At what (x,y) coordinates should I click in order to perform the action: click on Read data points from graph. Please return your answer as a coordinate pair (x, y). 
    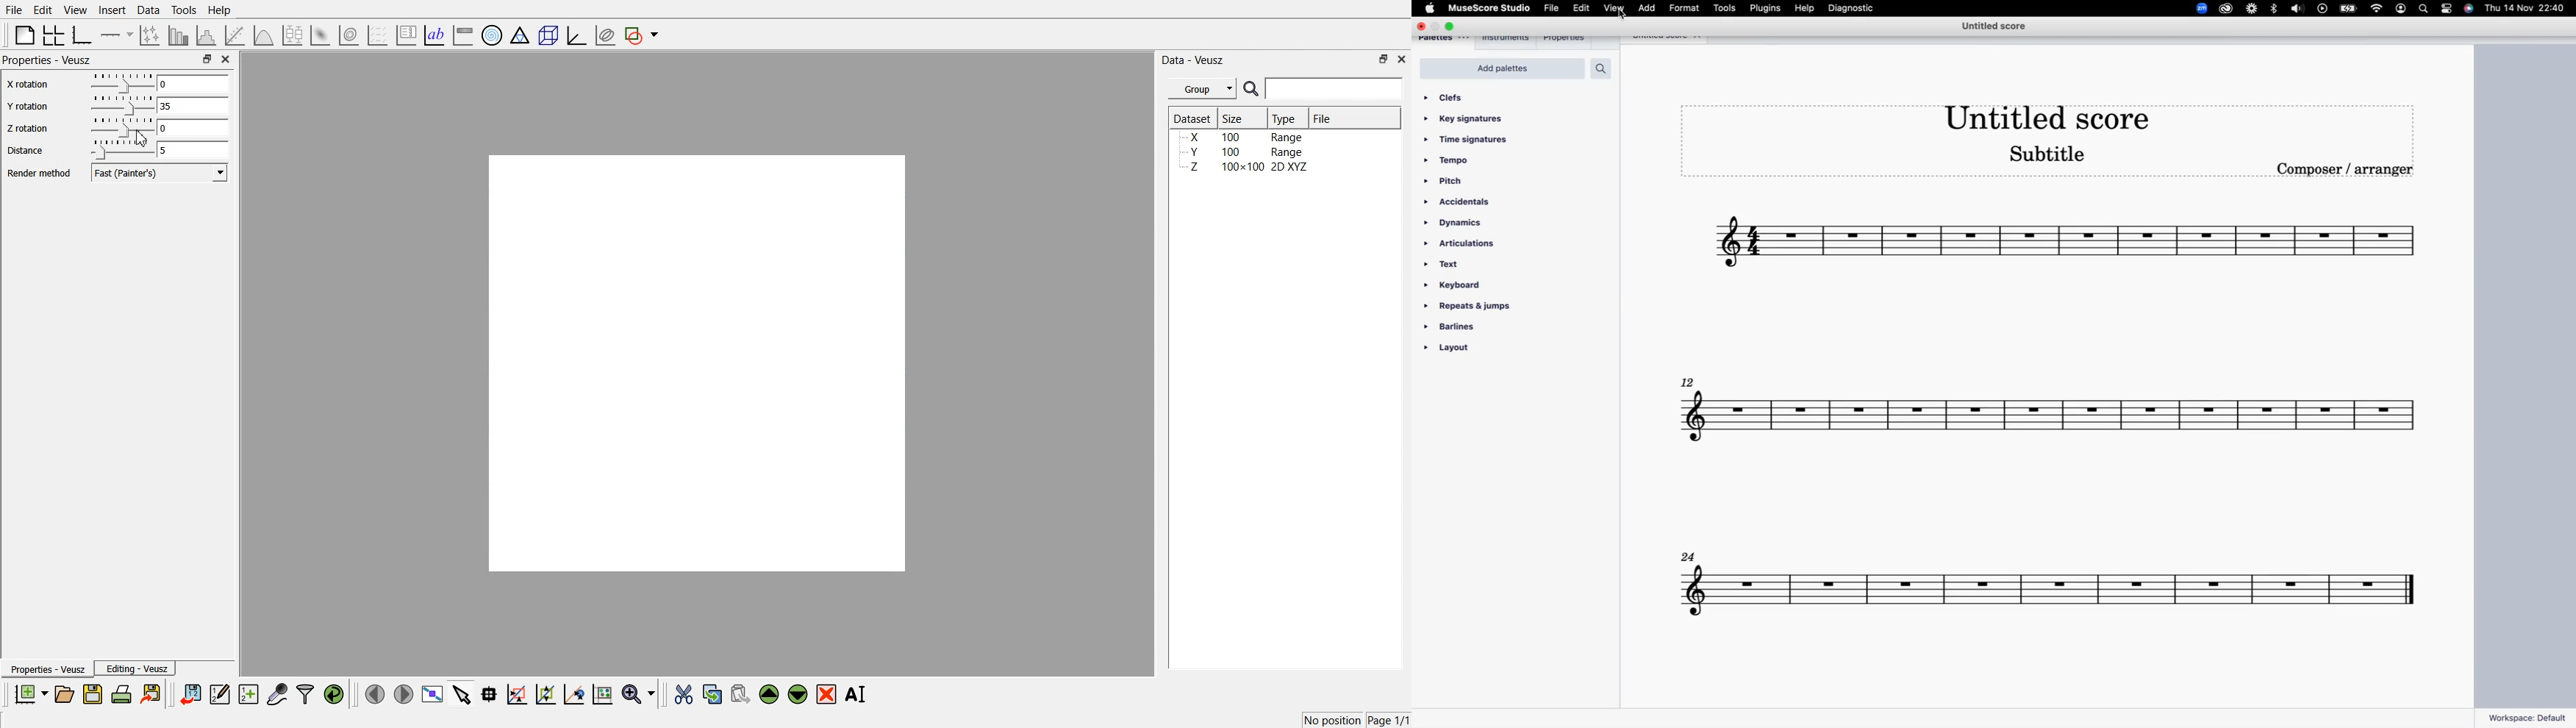
    Looking at the image, I should click on (490, 693).